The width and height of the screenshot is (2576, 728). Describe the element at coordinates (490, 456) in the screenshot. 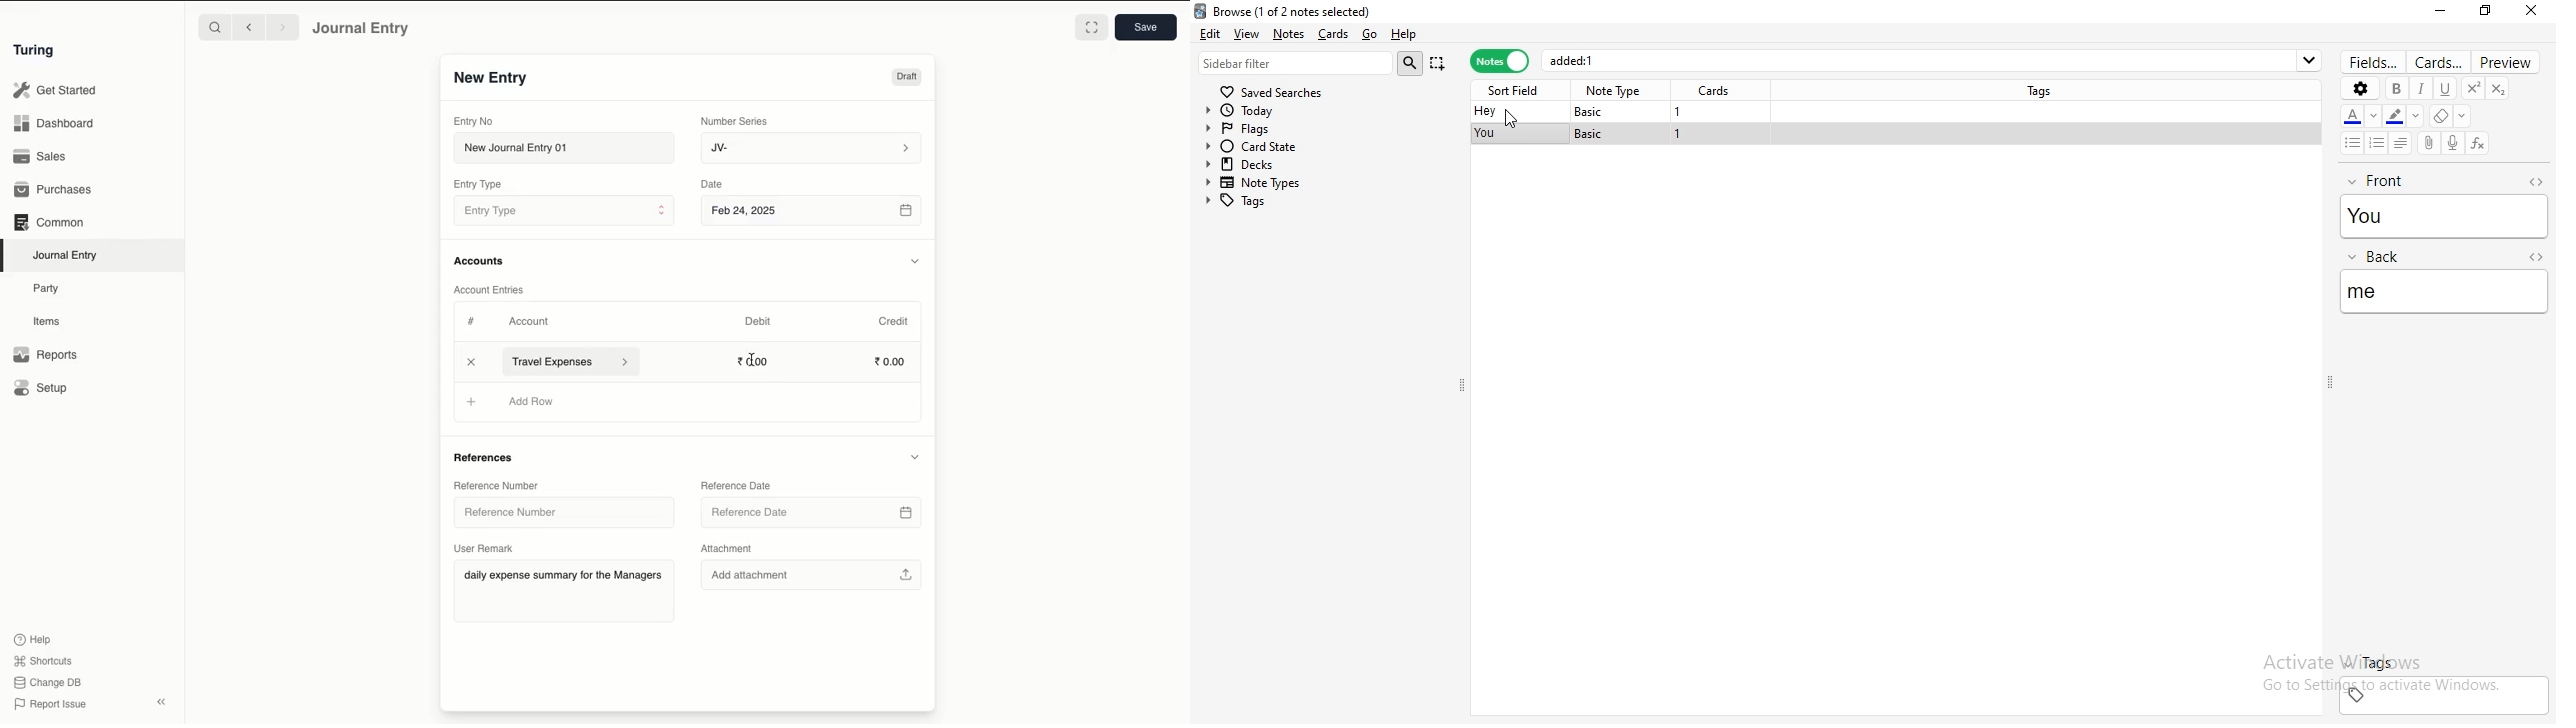

I see `References` at that location.